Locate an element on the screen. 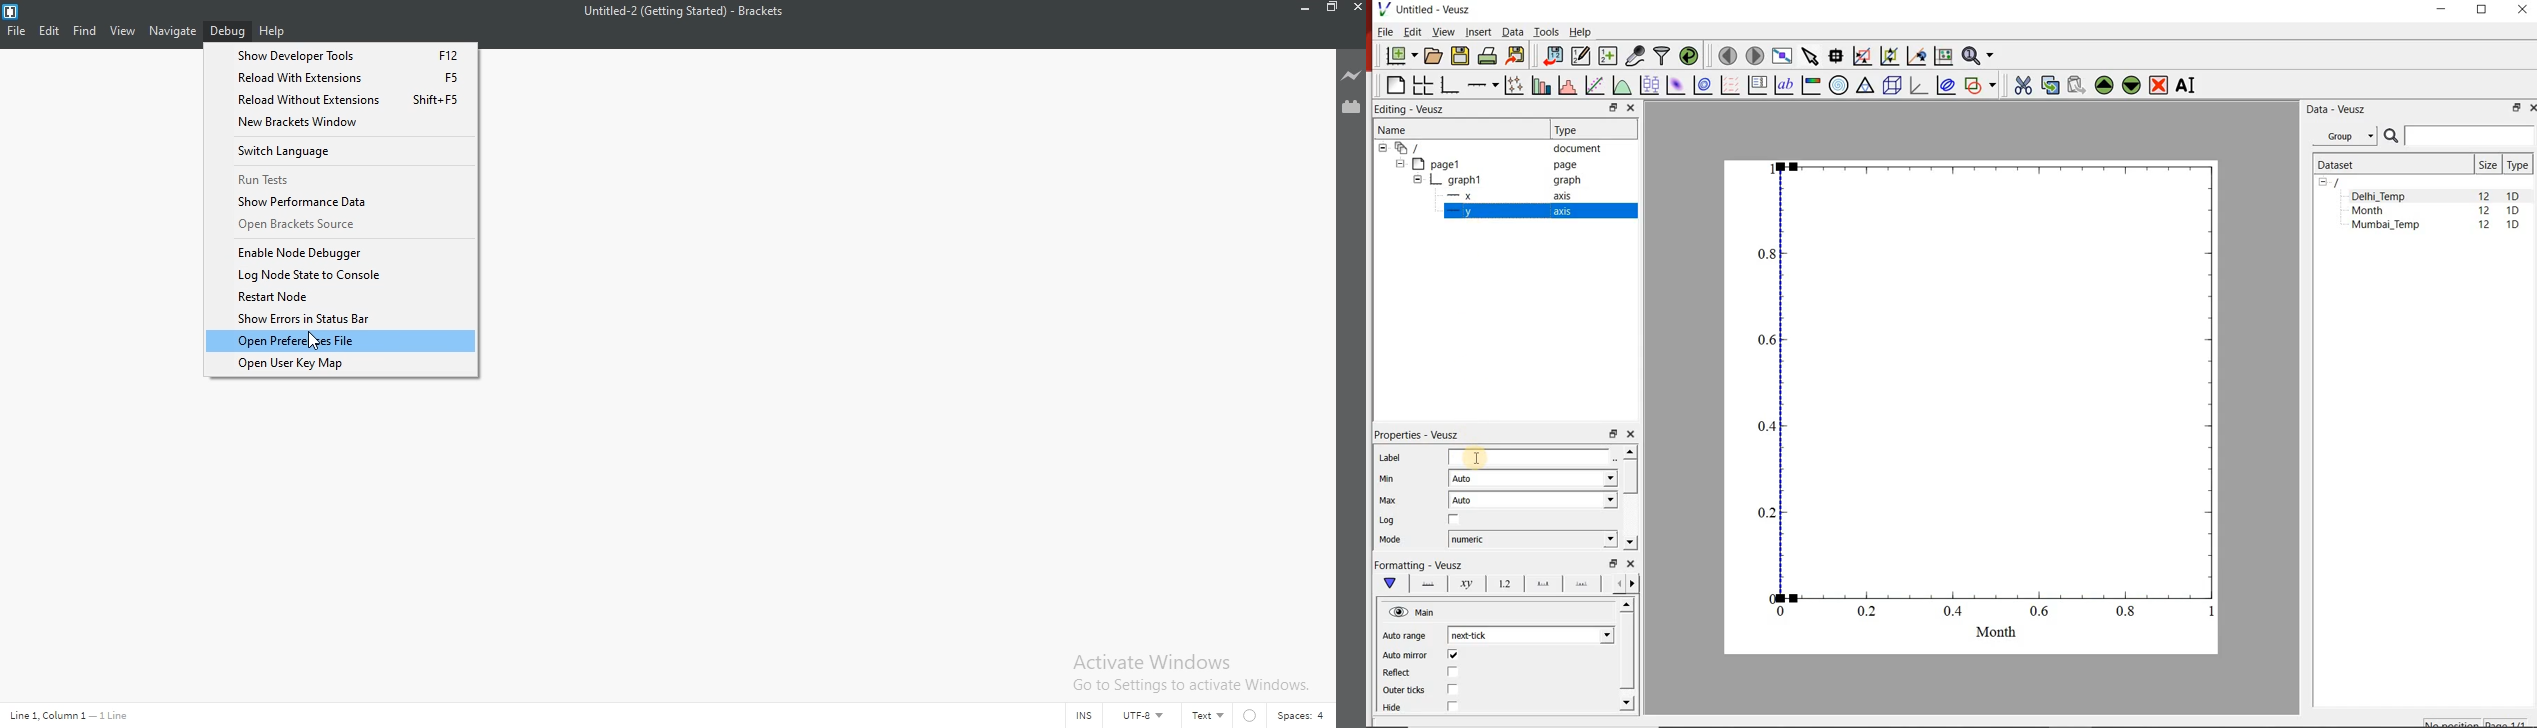  debug is located at coordinates (228, 30).